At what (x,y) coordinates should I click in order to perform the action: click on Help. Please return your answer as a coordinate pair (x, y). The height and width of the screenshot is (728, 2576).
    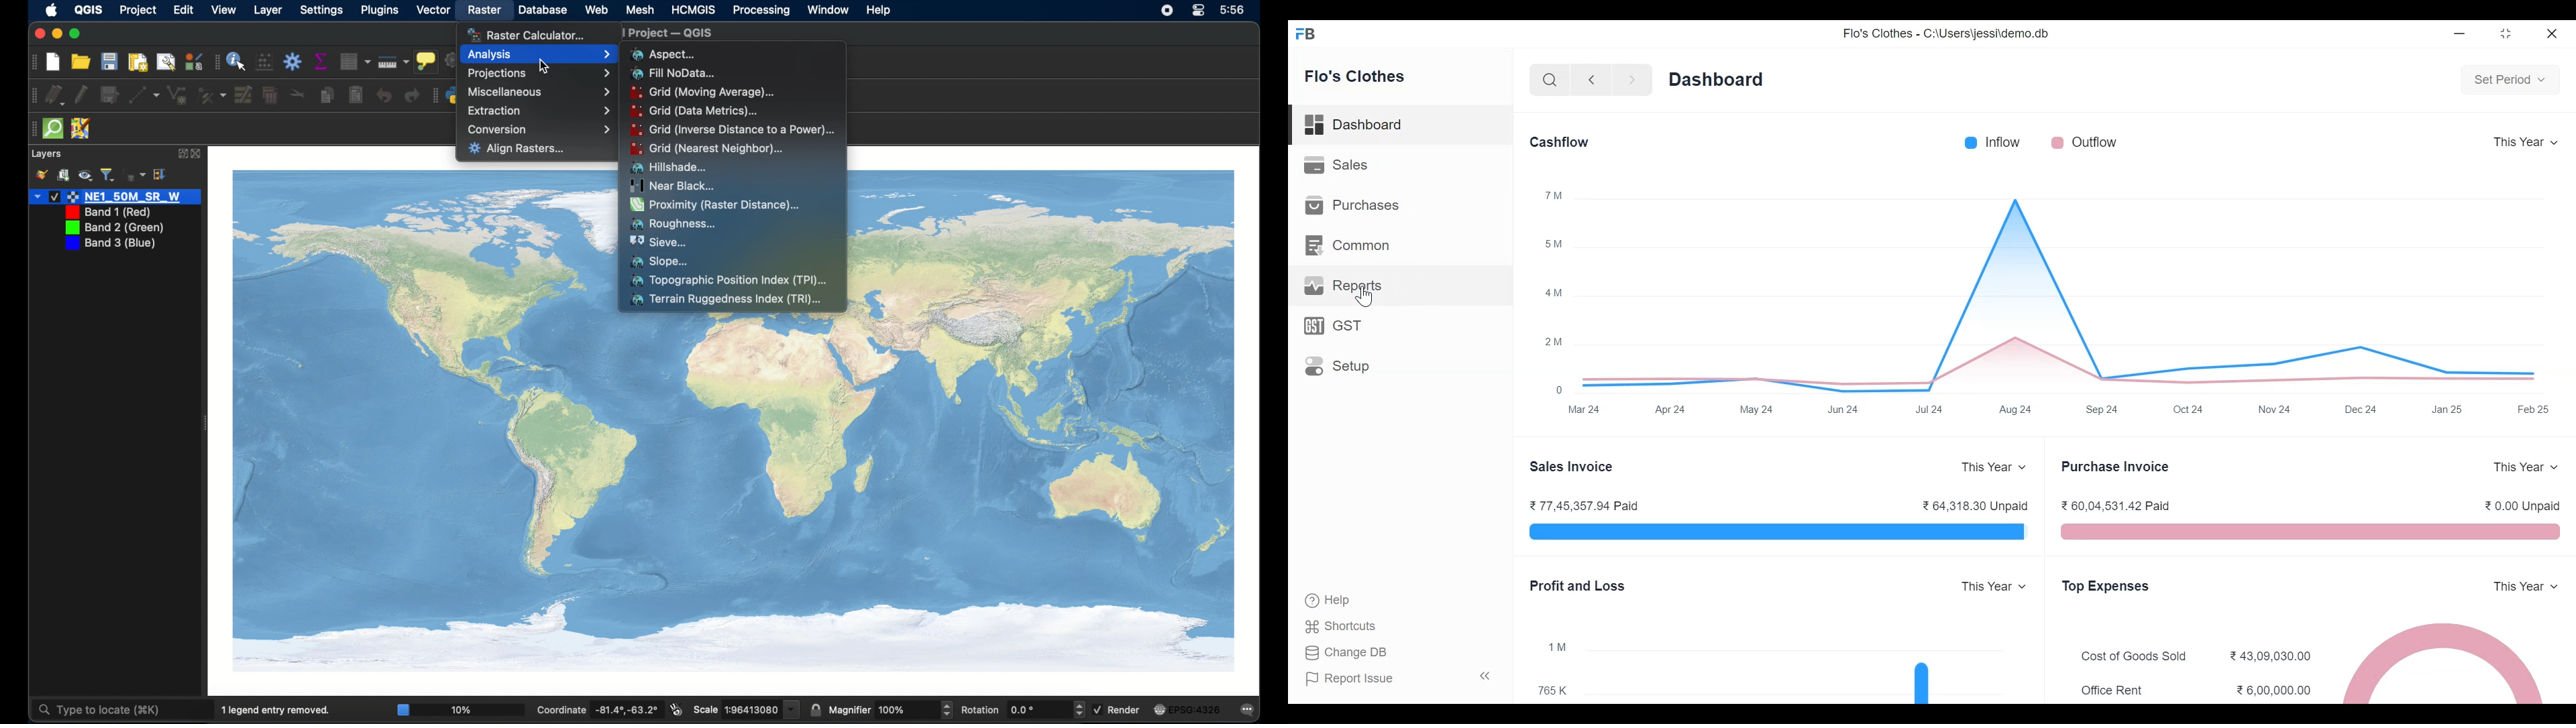
    Looking at the image, I should click on (1326, 599).